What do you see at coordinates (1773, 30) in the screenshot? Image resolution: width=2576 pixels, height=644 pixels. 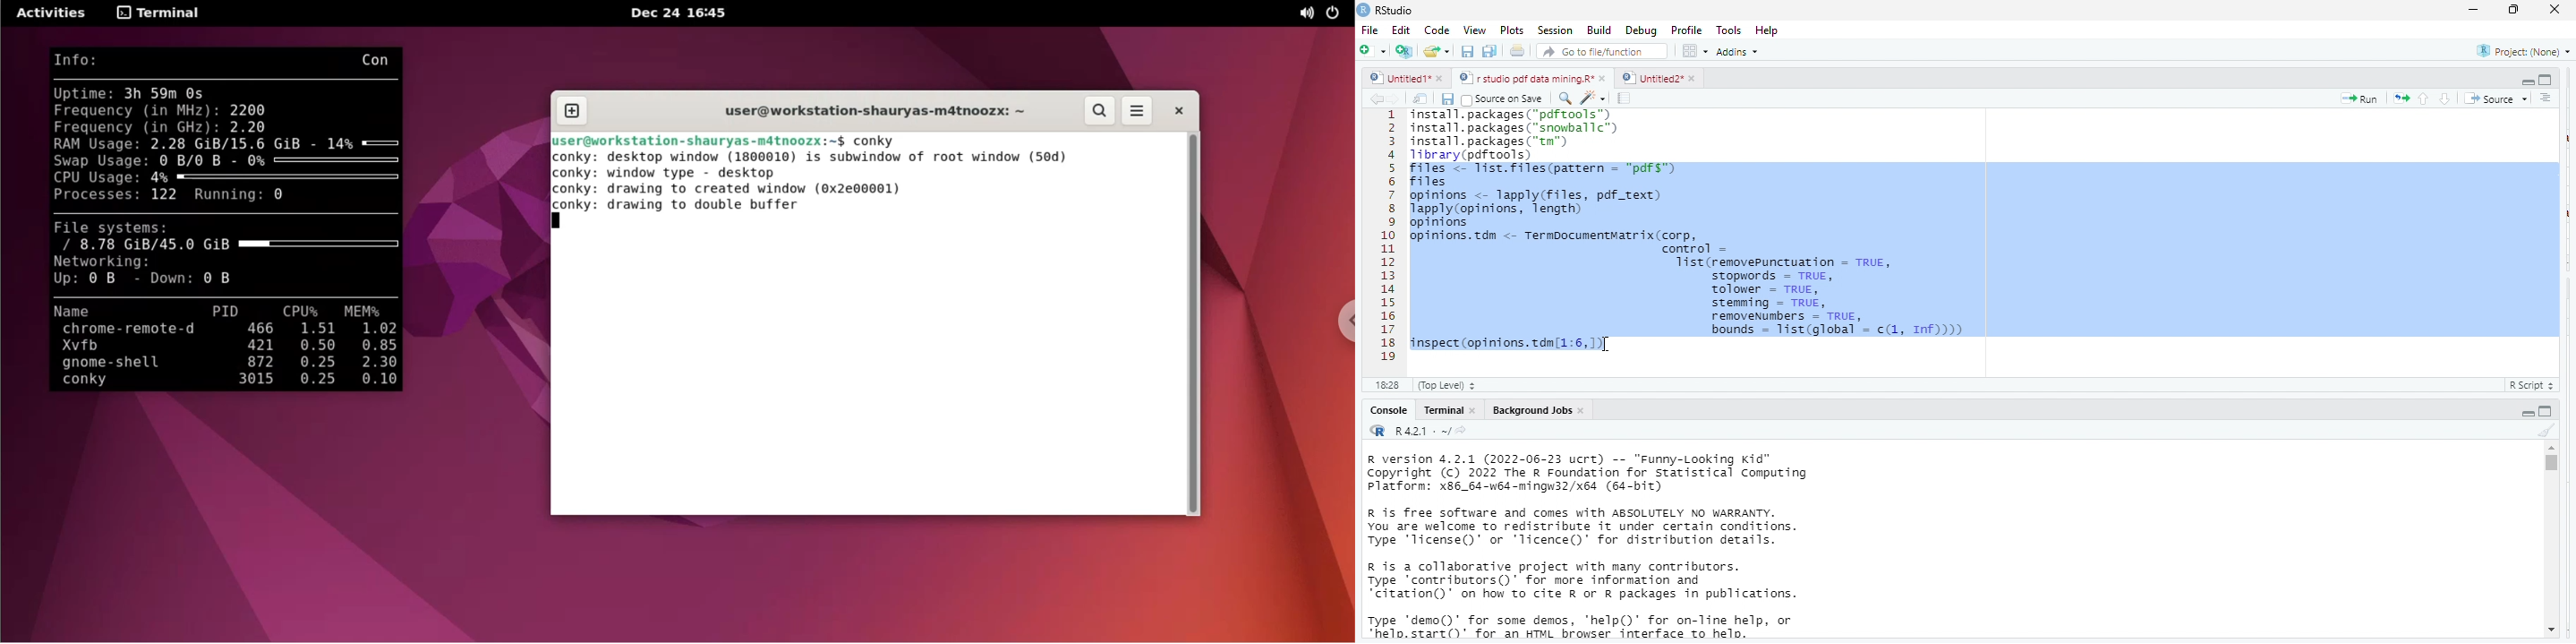 I see `help` at bounding box center [1773, 30].